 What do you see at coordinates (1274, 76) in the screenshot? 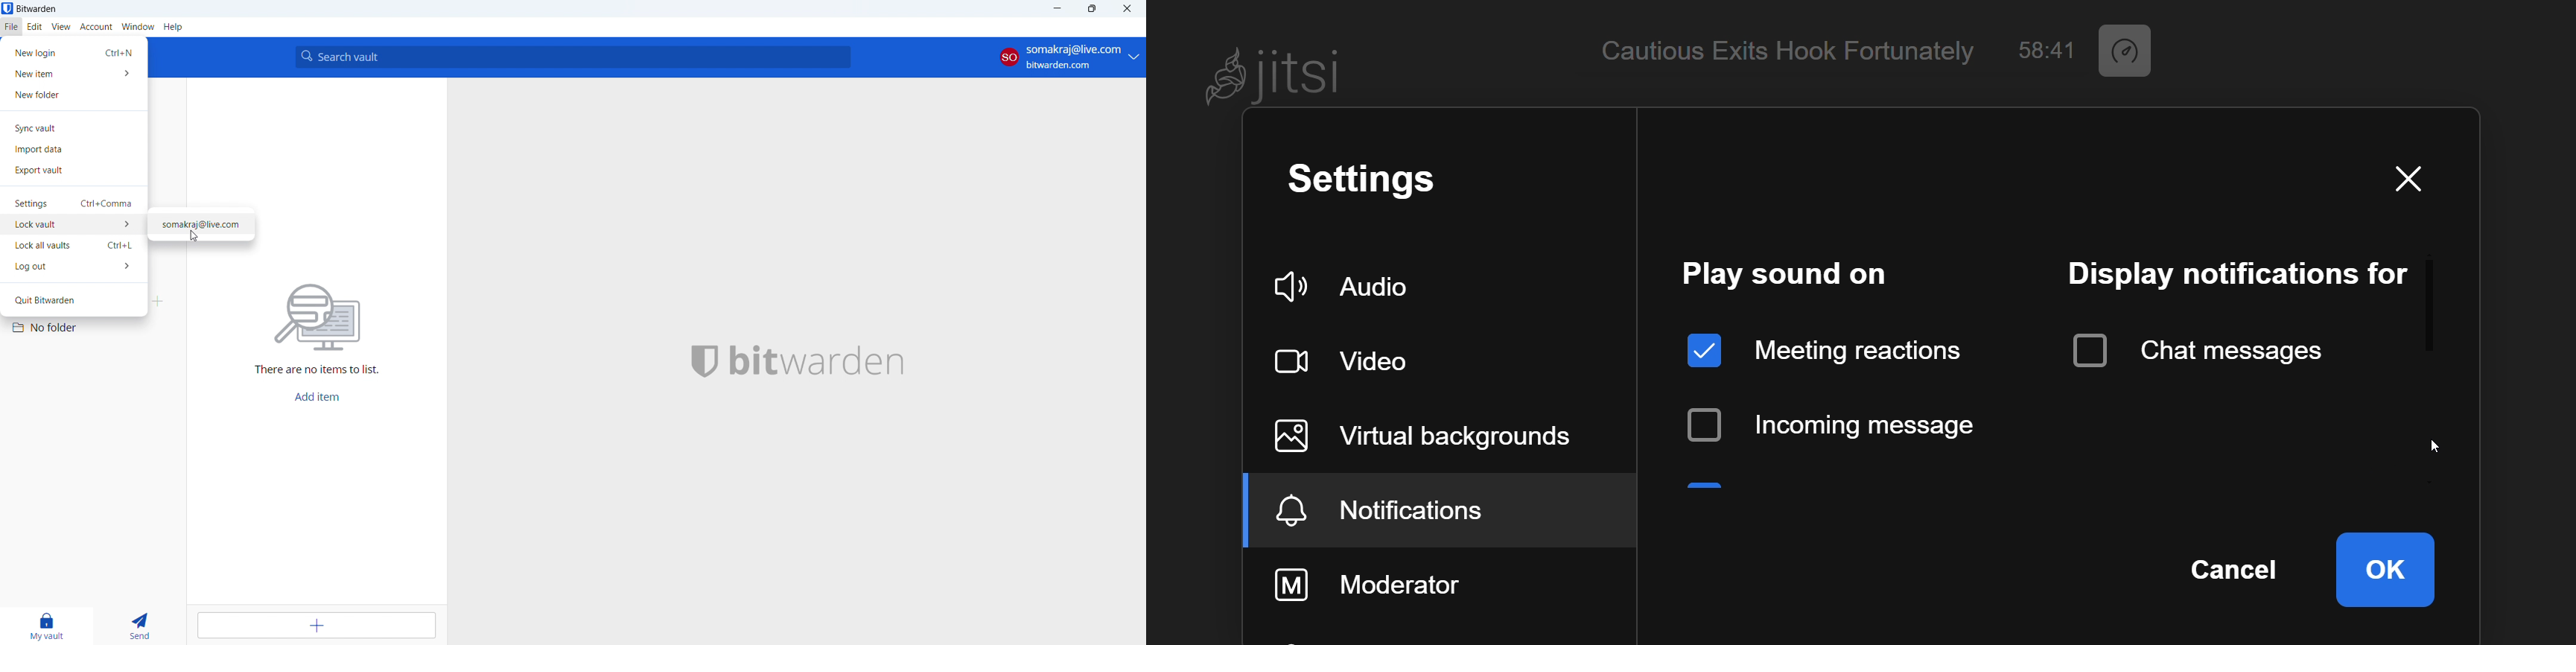
I see `Jitsi` at bounding box center [1274, 76].